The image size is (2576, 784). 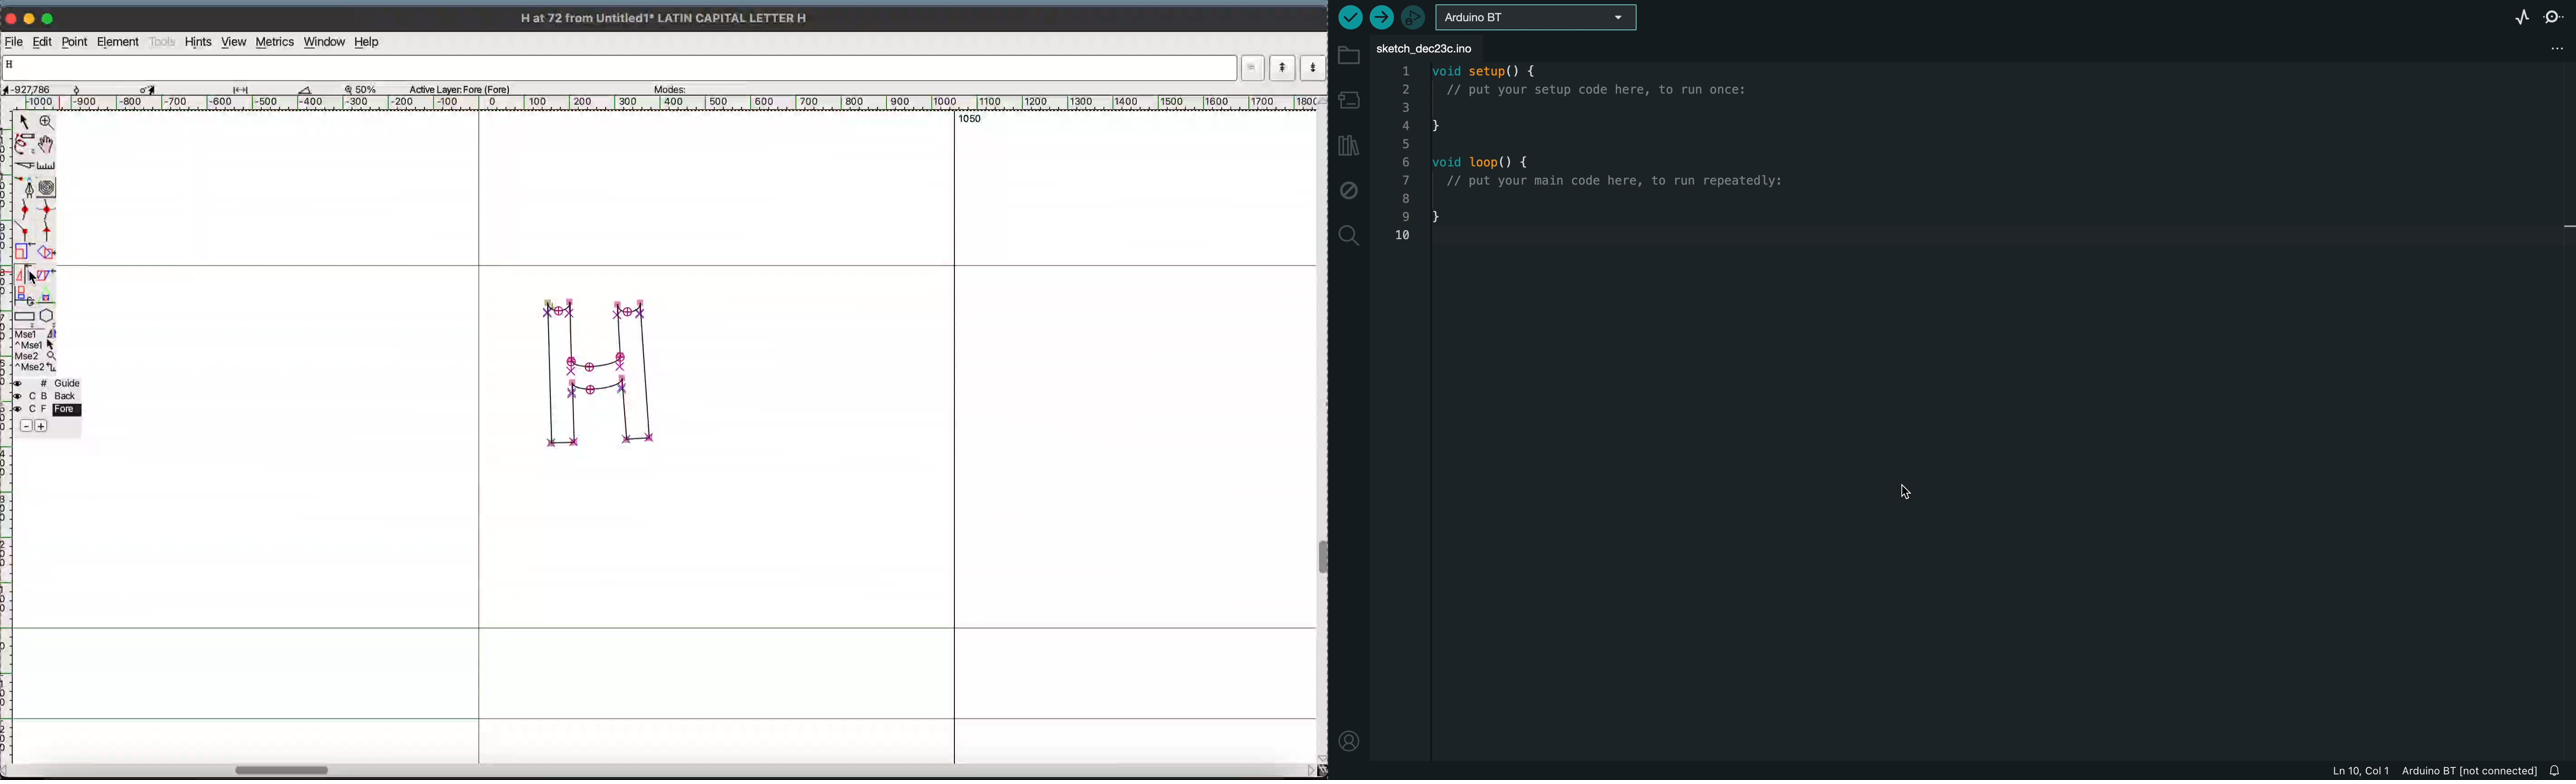 What do you see at coordinates (43, 41) in the screenshot?
I see `Edit` at bounding box center [43, 41].